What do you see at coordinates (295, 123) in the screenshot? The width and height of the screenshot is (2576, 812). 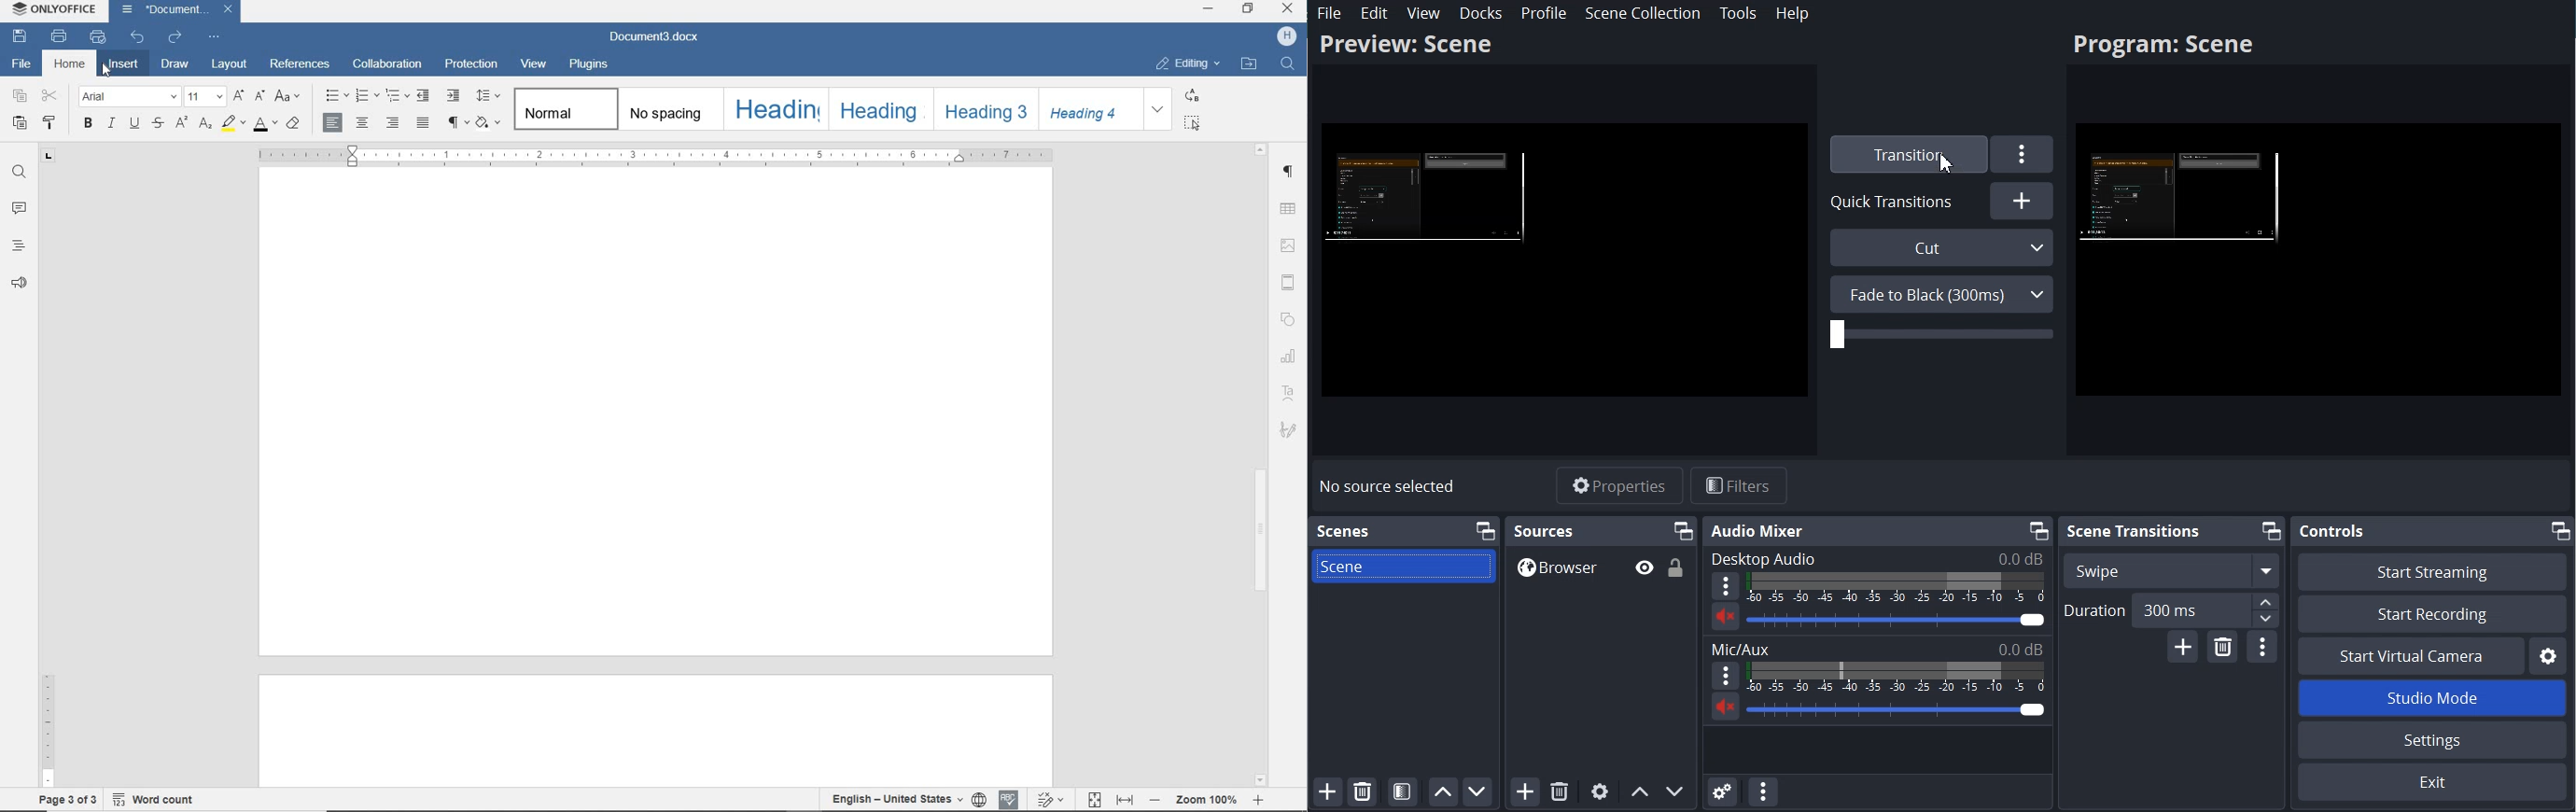 I see `CLEAR STYLE` at bounding box center [295, 123].